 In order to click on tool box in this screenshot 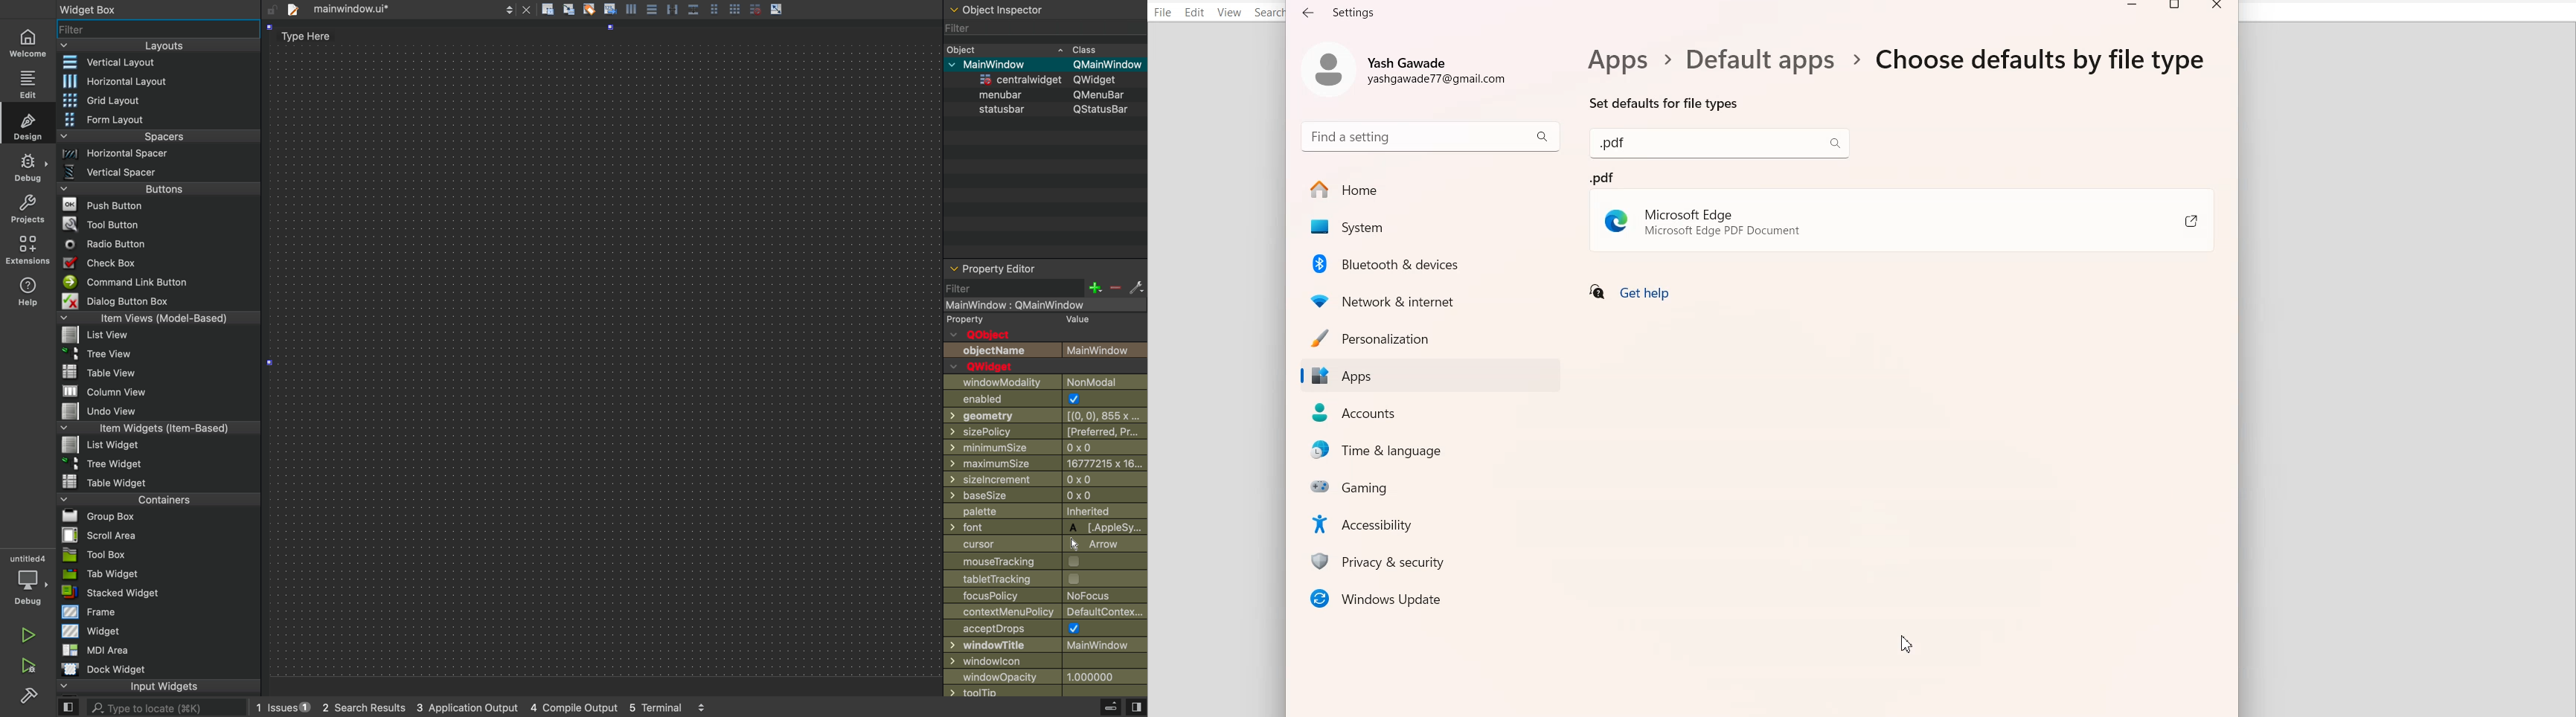, I will do `click(160, 555)`.